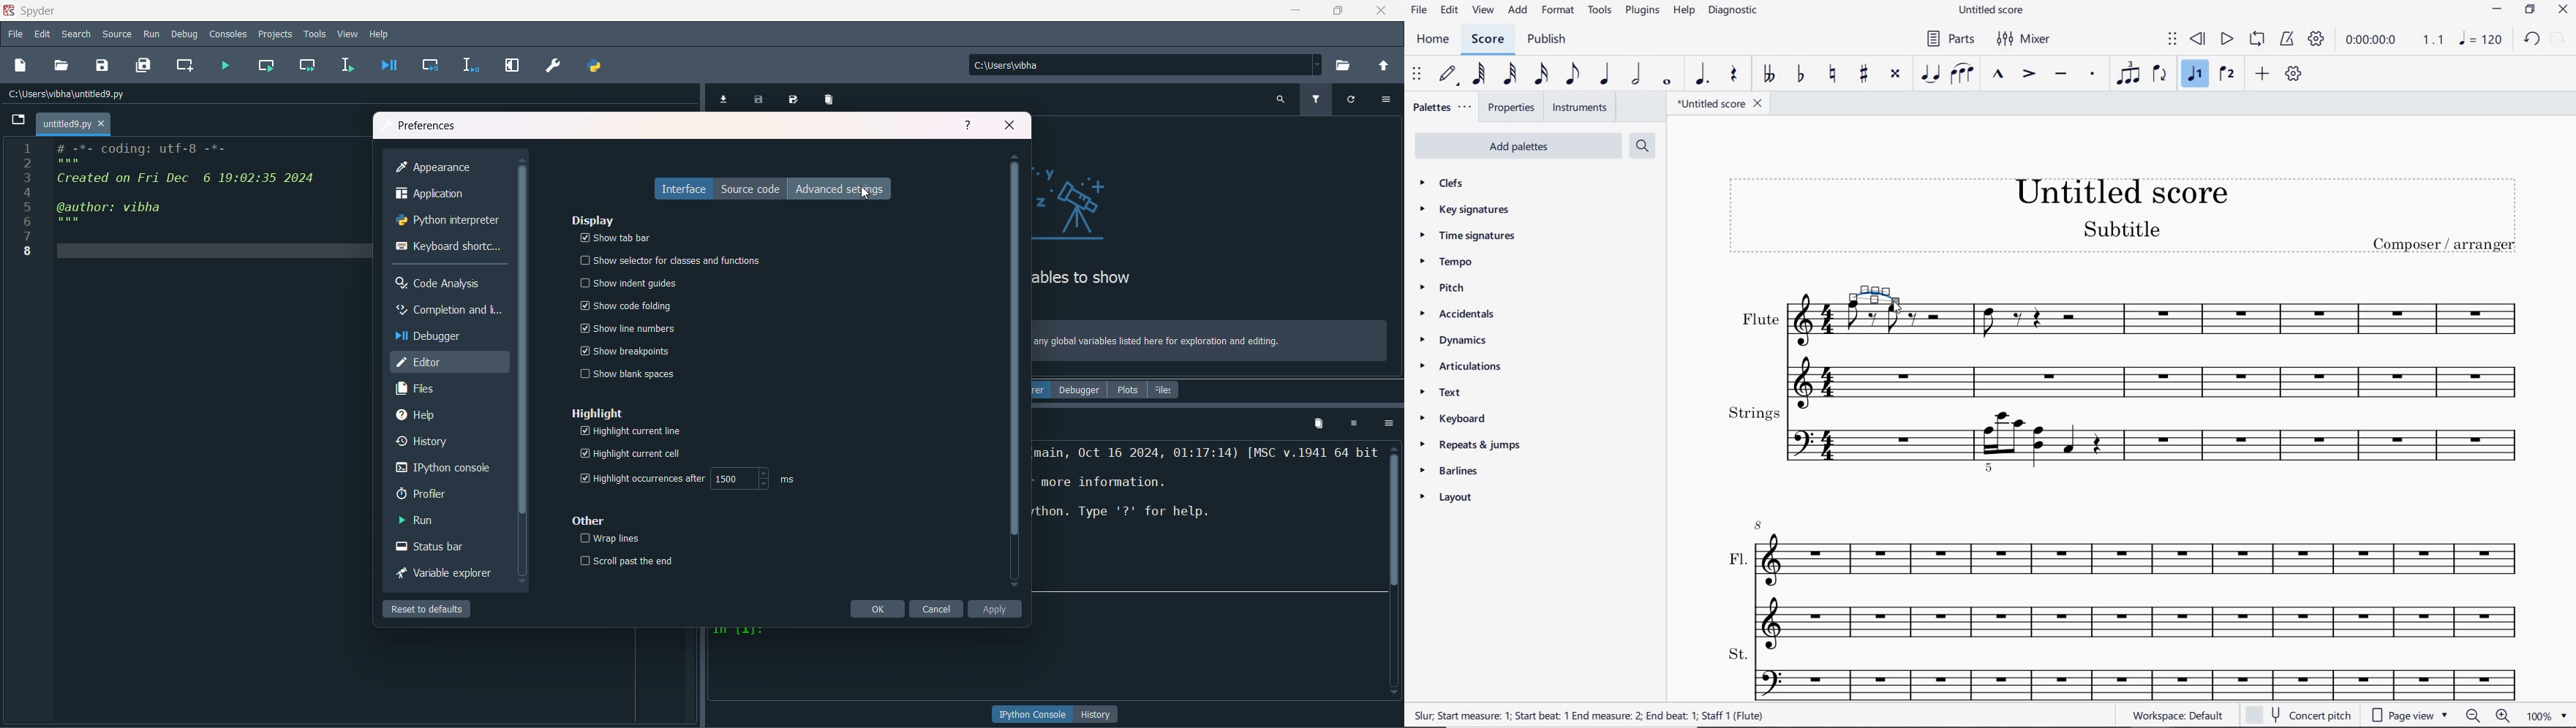 This screenshot has height=728, width=2576. What do you see at coordinates (229, 34) in the screenshot?
I see `consoles` at bounding box center [229, 34].